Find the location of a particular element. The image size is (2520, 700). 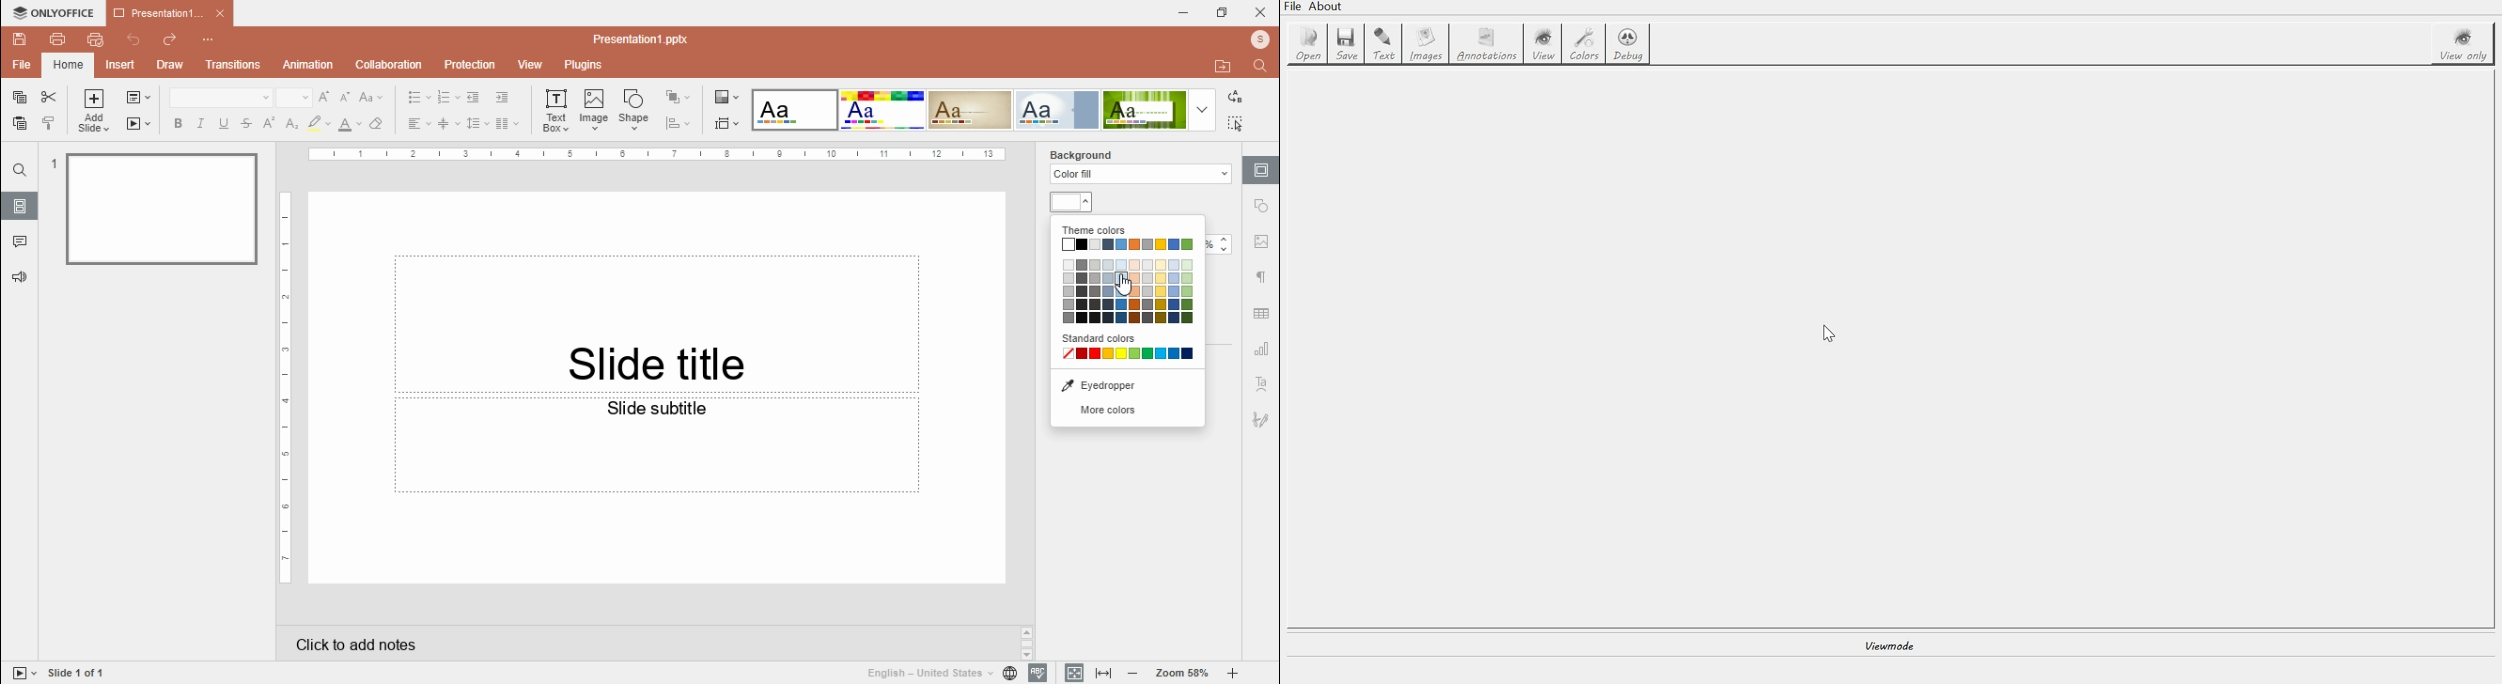

pointer cursor is located at coordinates (1124, 290).